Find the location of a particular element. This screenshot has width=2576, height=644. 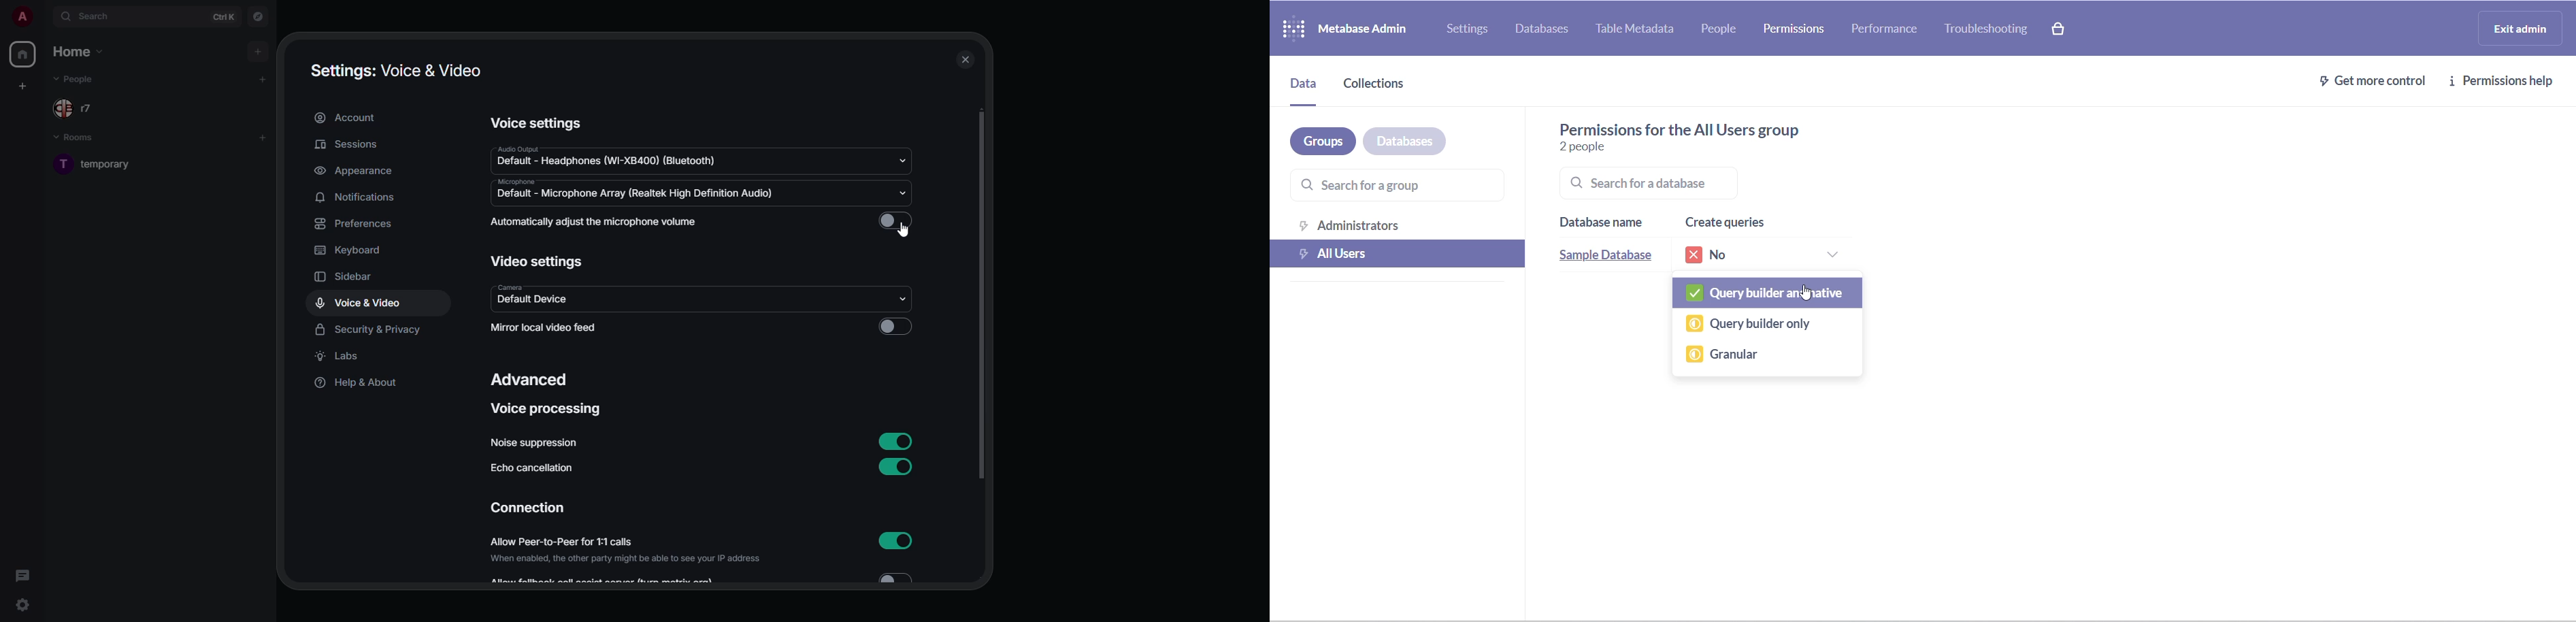

collections is located at coordinates (1385, 88).